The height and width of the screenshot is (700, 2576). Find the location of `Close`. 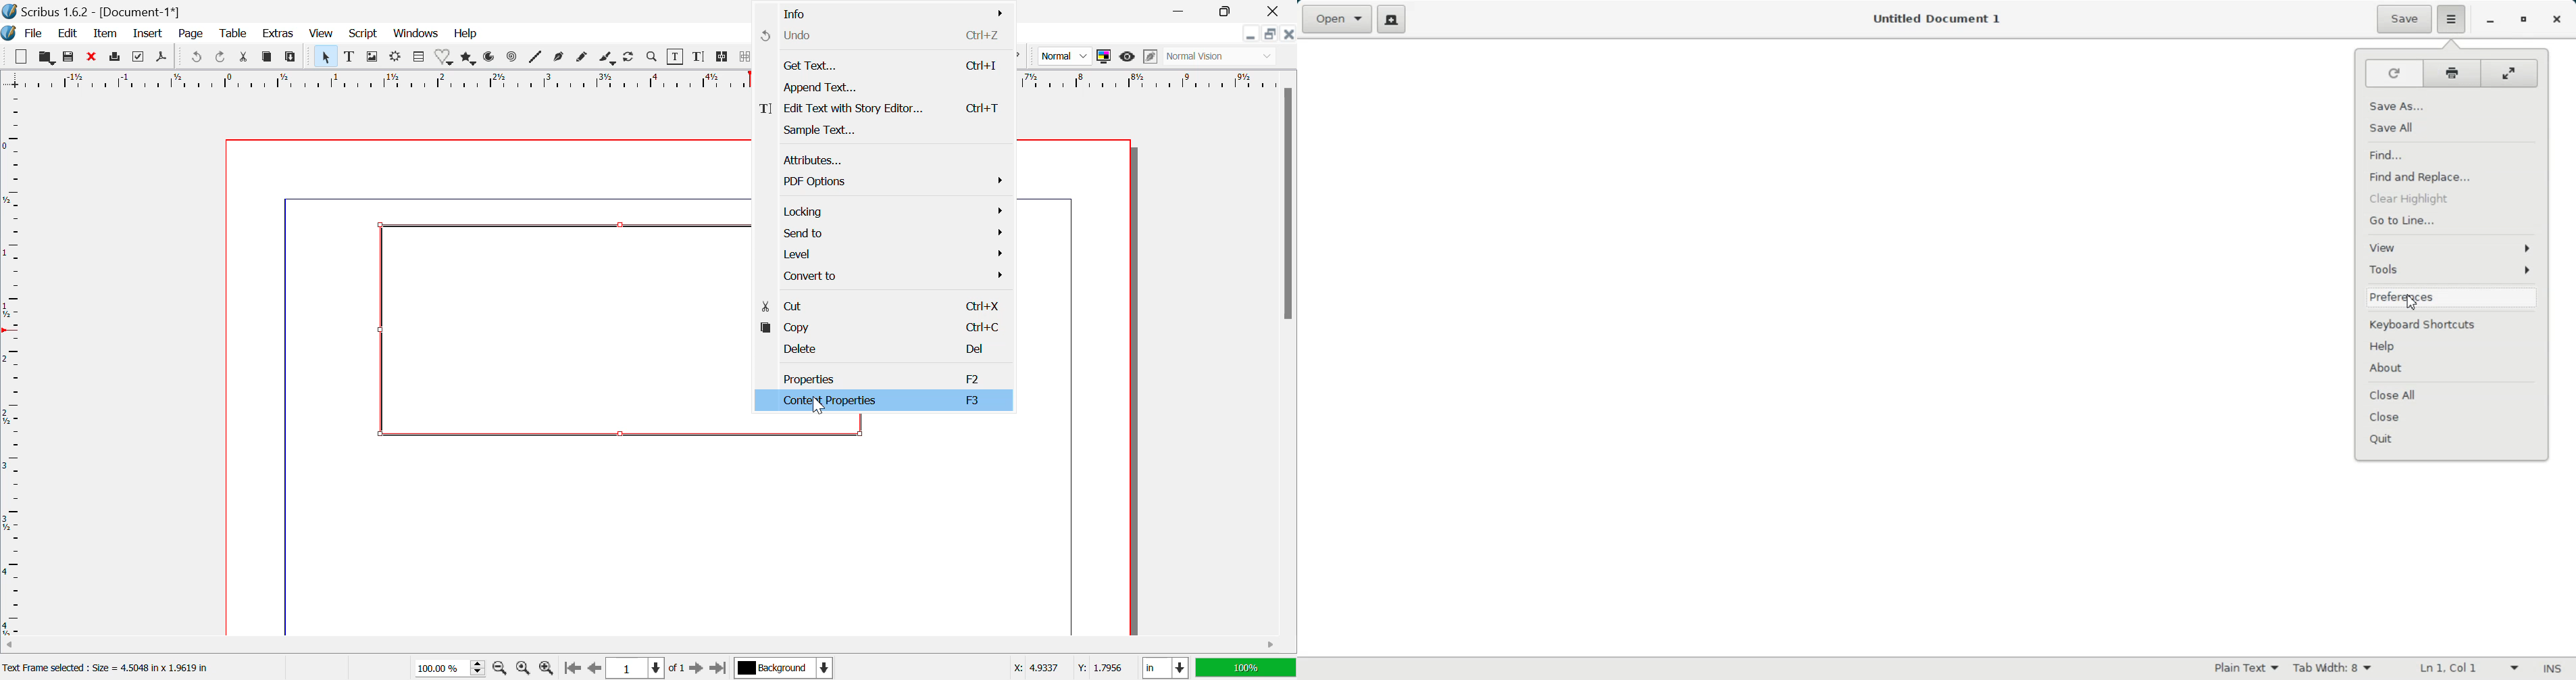

Close is located at coordinates (1273, 11).